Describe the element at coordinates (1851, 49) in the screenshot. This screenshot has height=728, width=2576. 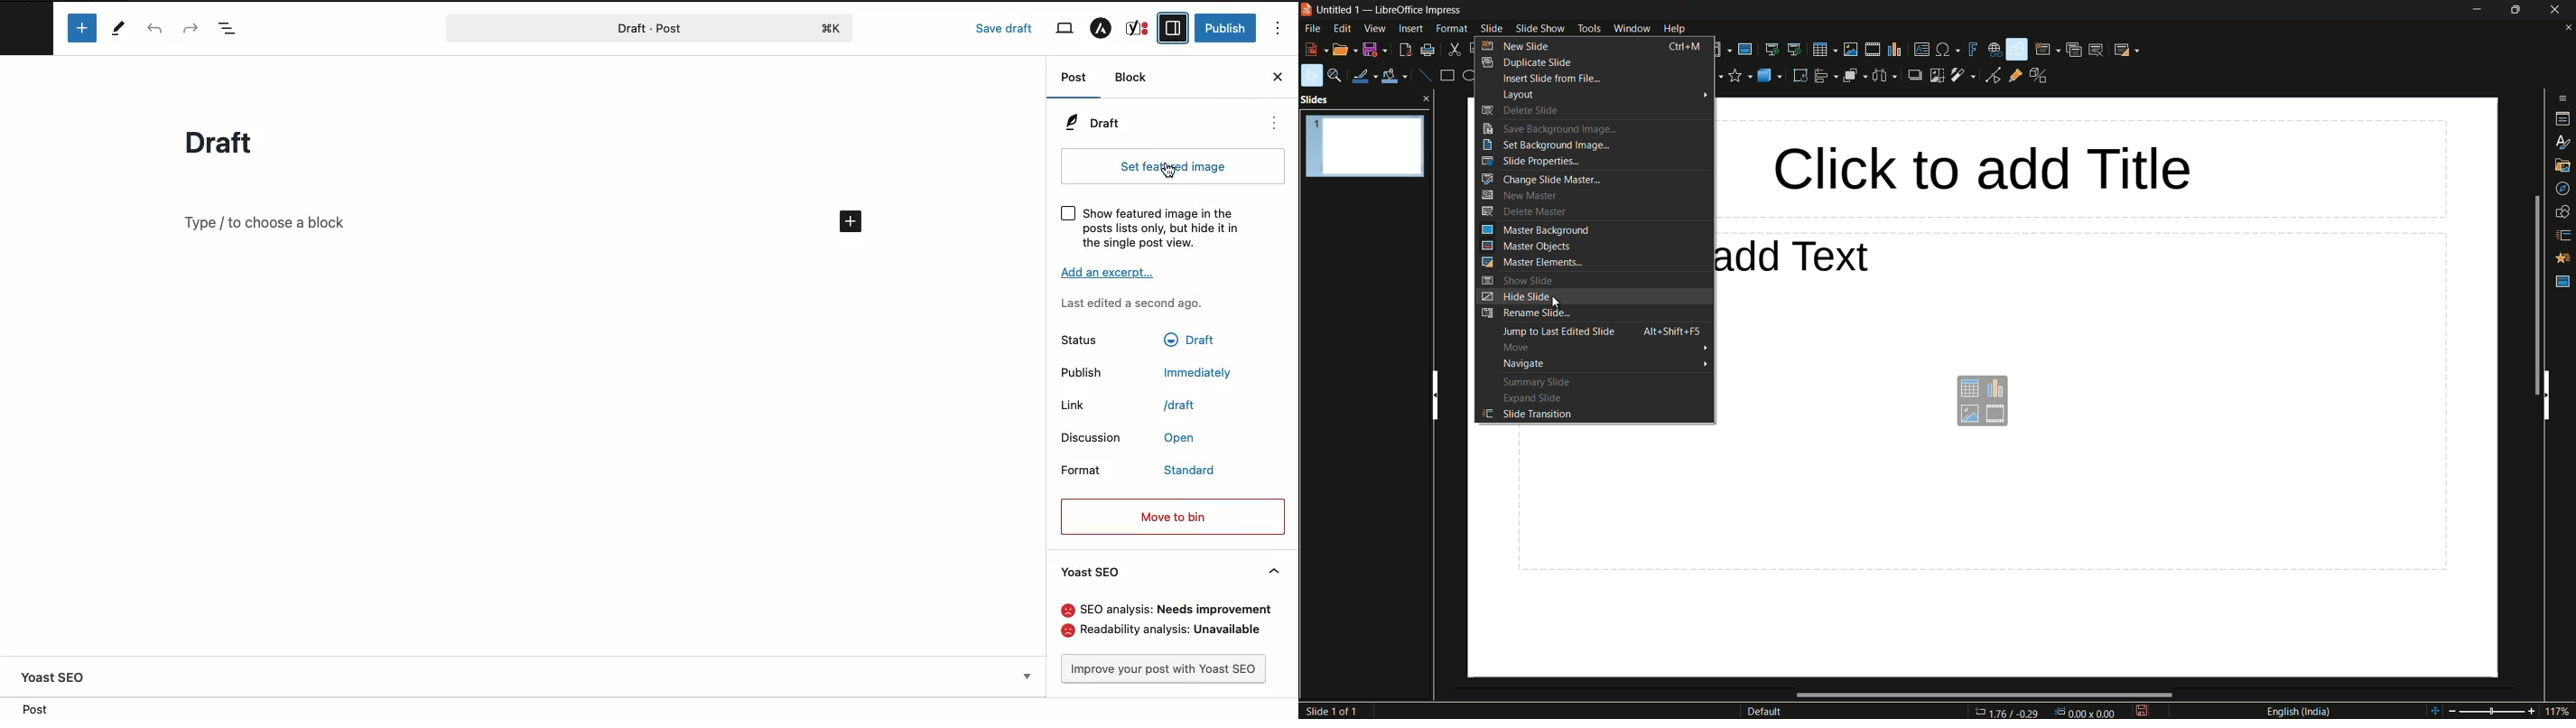
I see `insert image` at that location.